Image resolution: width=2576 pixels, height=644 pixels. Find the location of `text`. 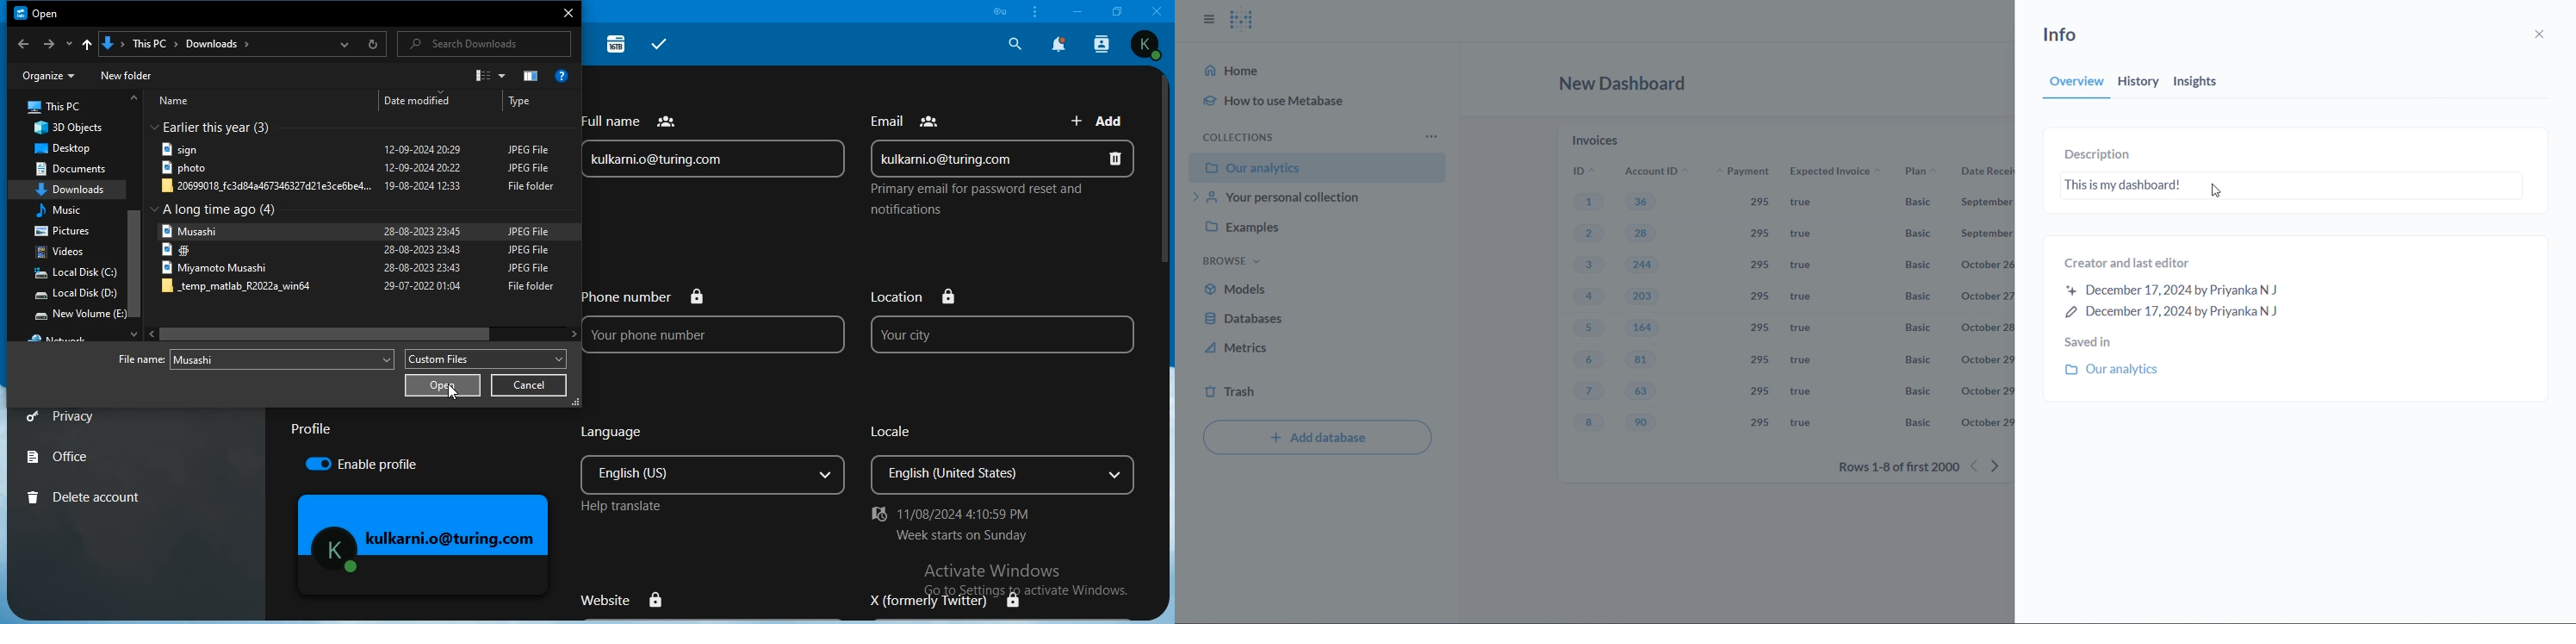

text is located at coordinates (967, 526).